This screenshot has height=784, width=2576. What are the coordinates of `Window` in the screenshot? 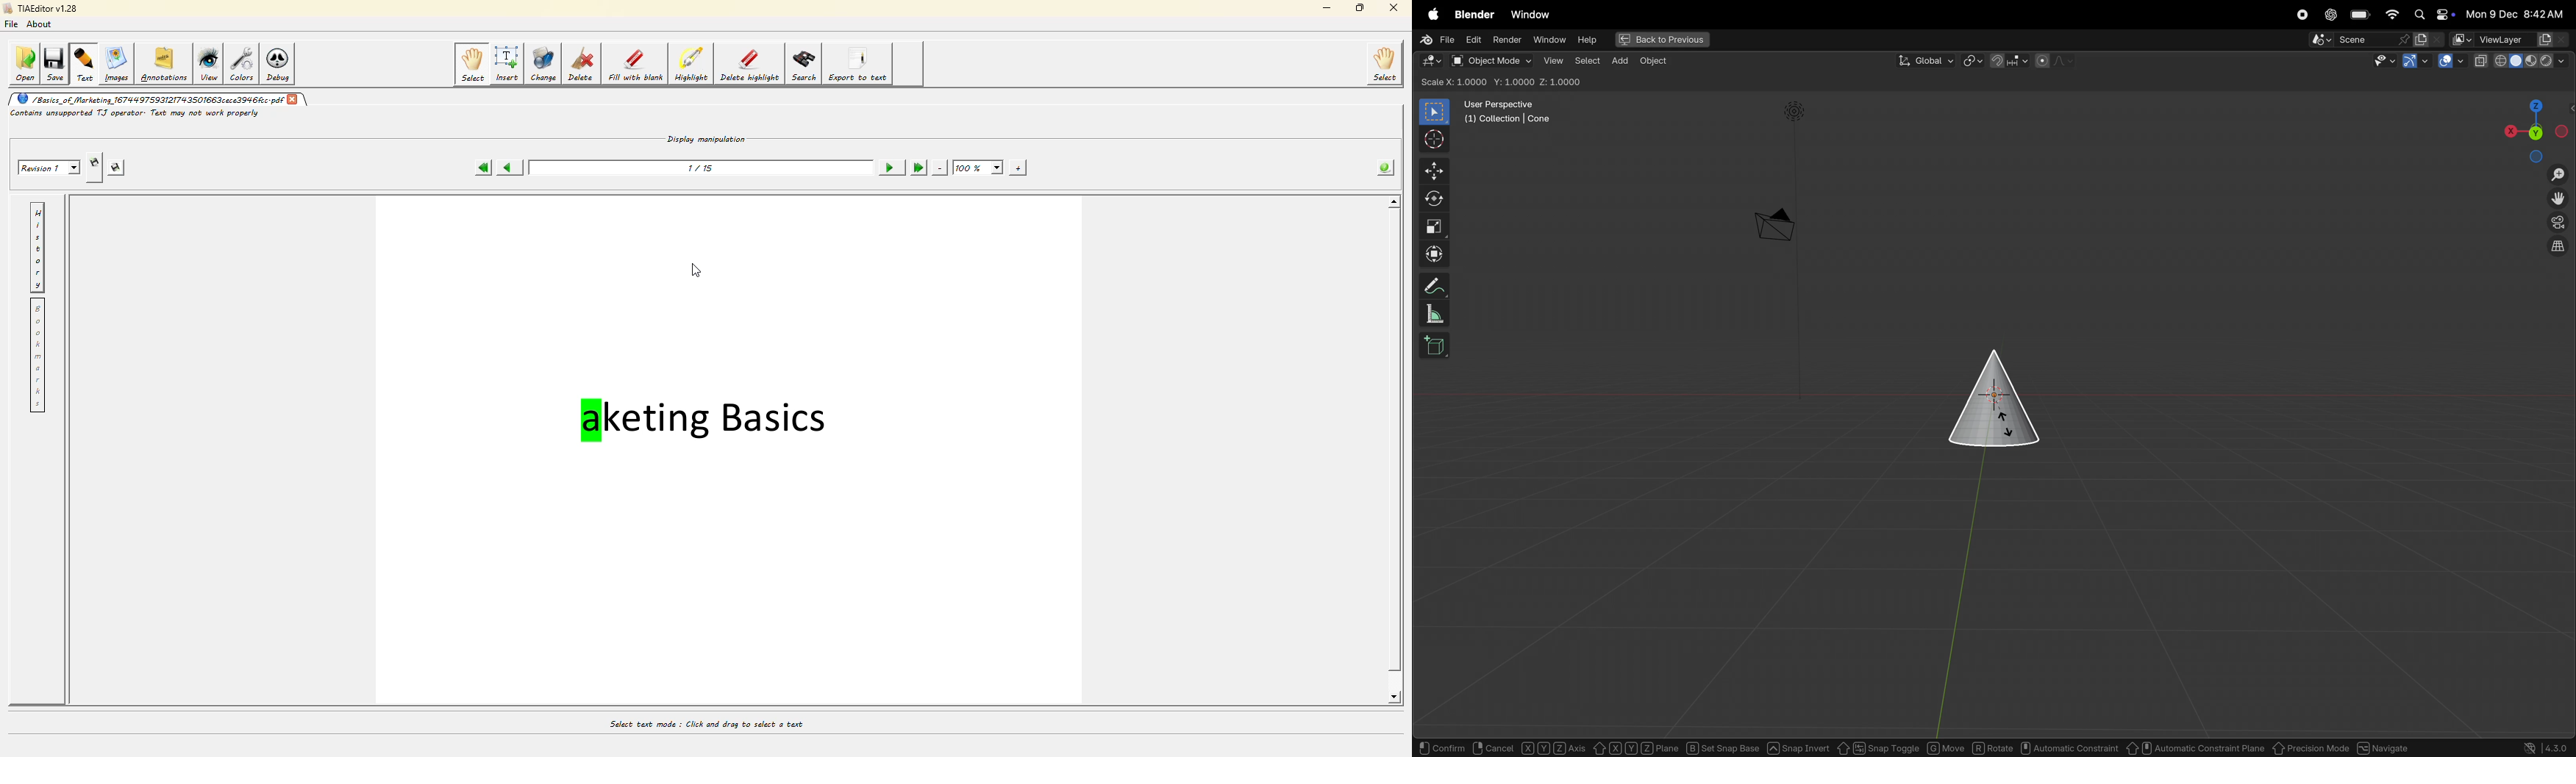 It's located at (1531, 14).